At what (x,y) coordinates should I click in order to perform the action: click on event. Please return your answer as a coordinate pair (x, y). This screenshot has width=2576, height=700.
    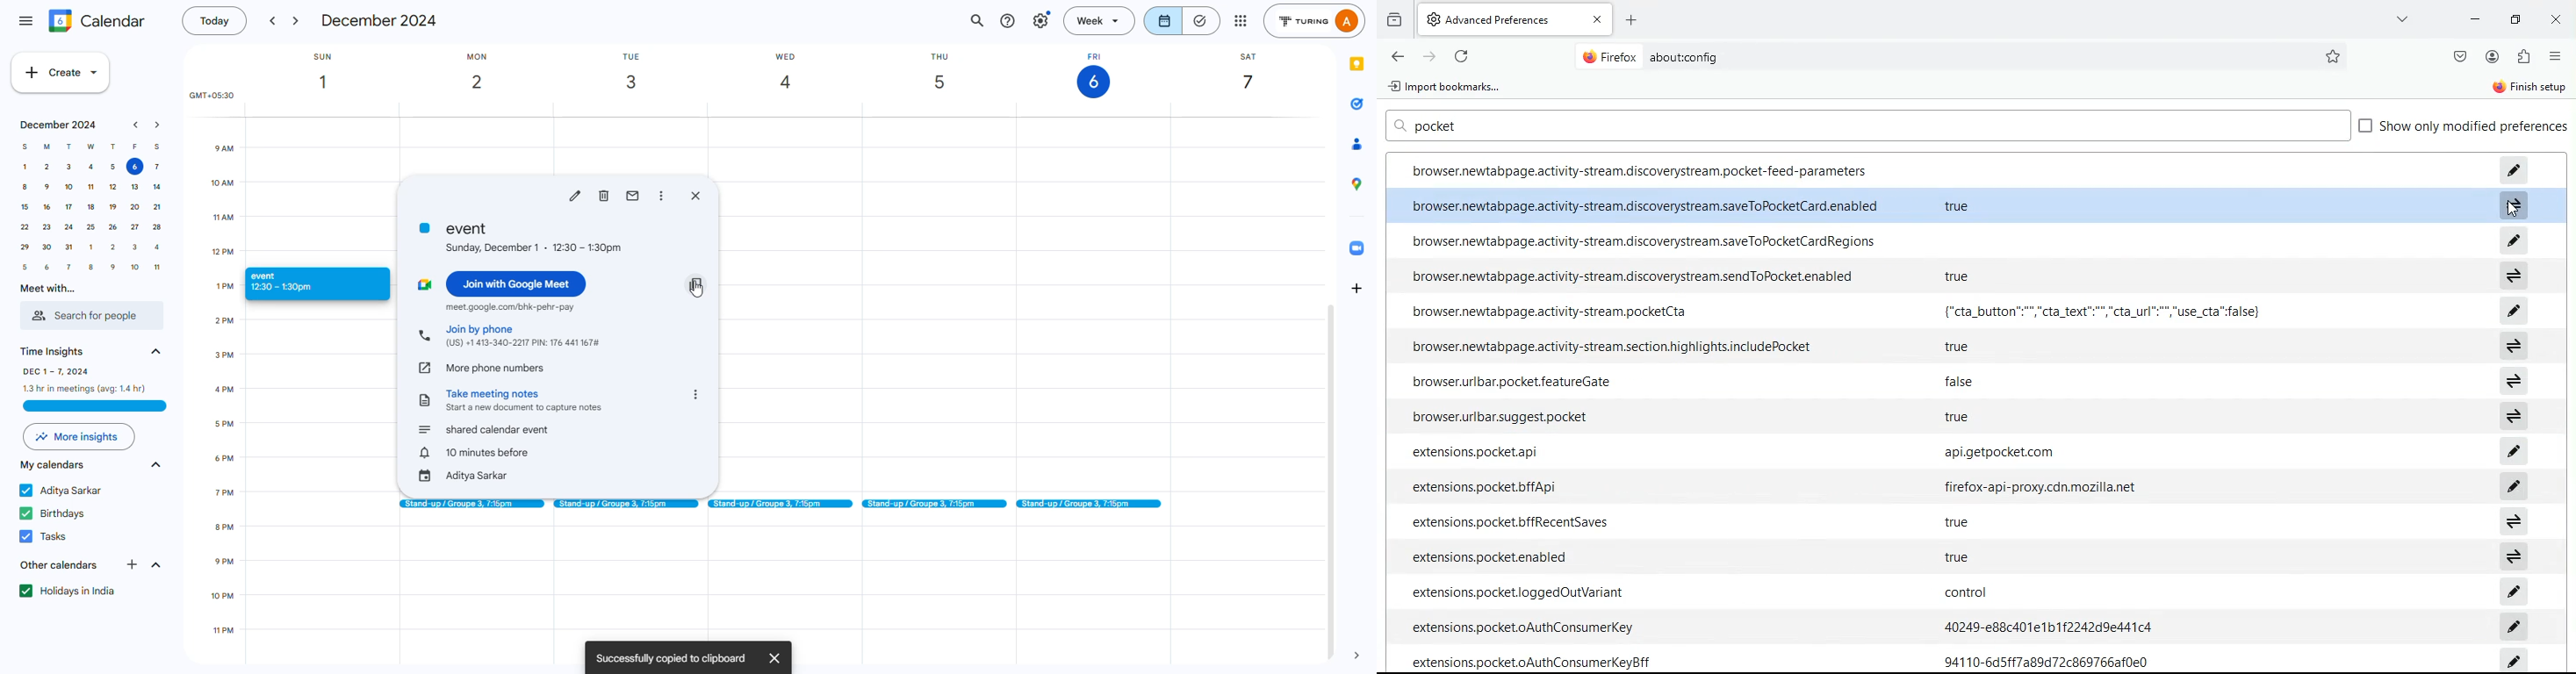
    Looking at the image, I should click on (486, 429).